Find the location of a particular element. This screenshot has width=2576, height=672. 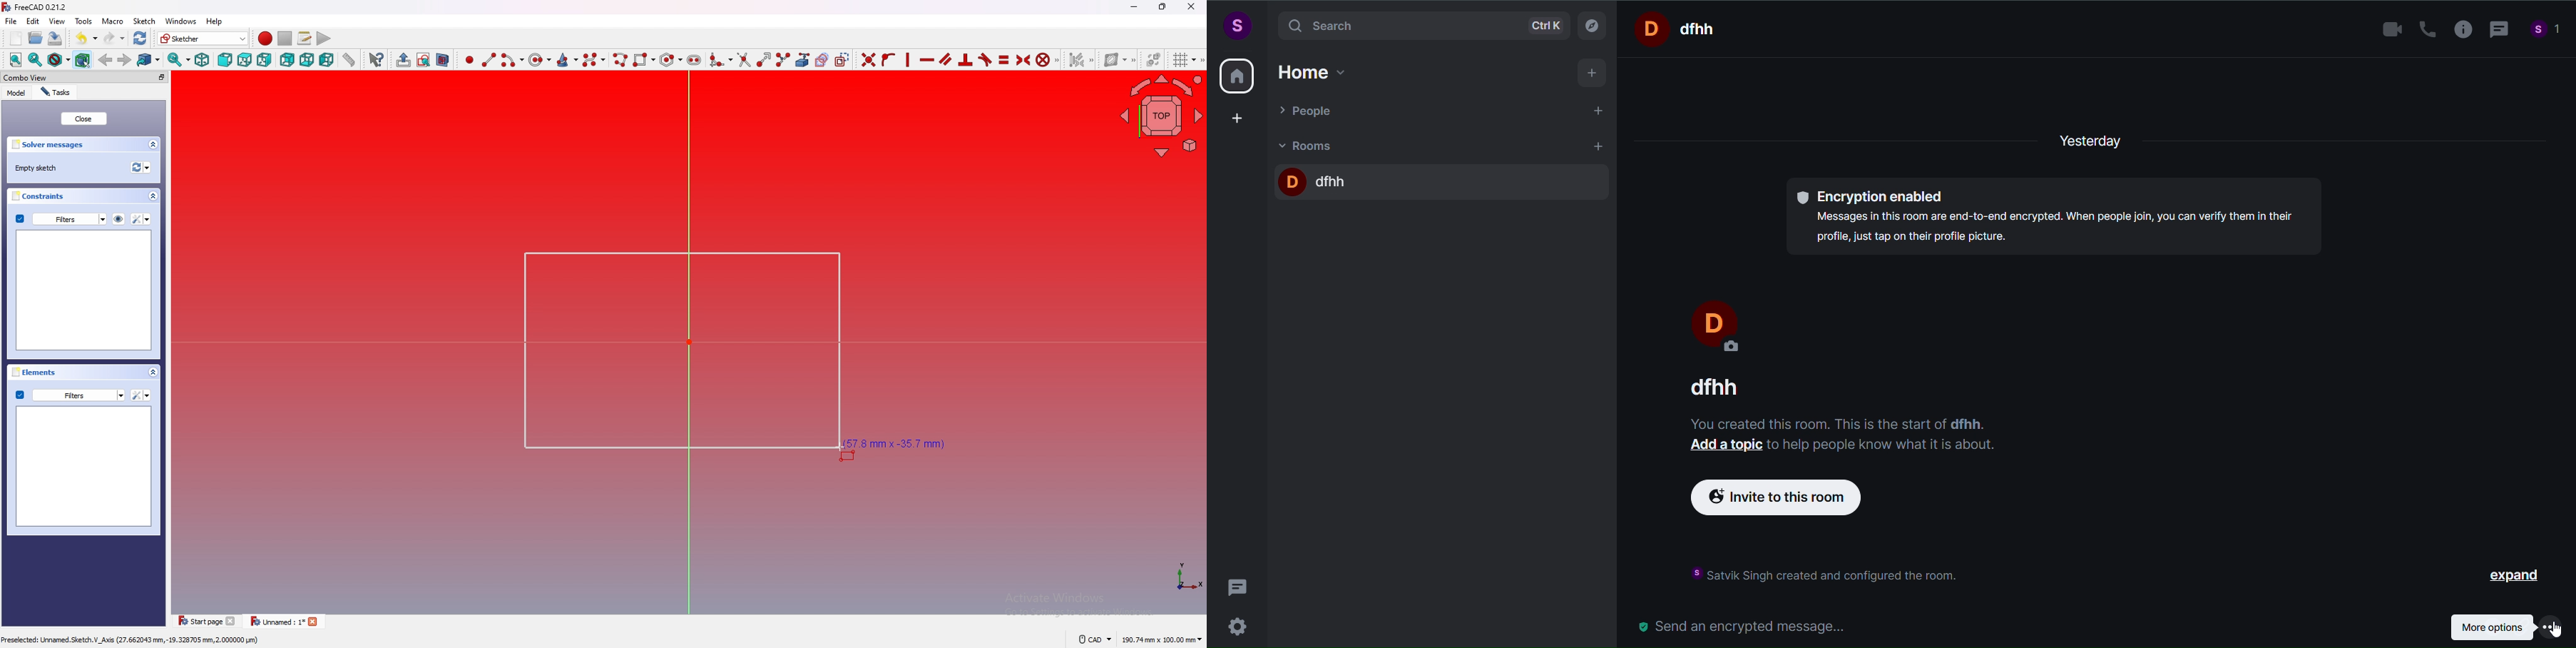

constraint coincident is located at coordinates (869, 59).